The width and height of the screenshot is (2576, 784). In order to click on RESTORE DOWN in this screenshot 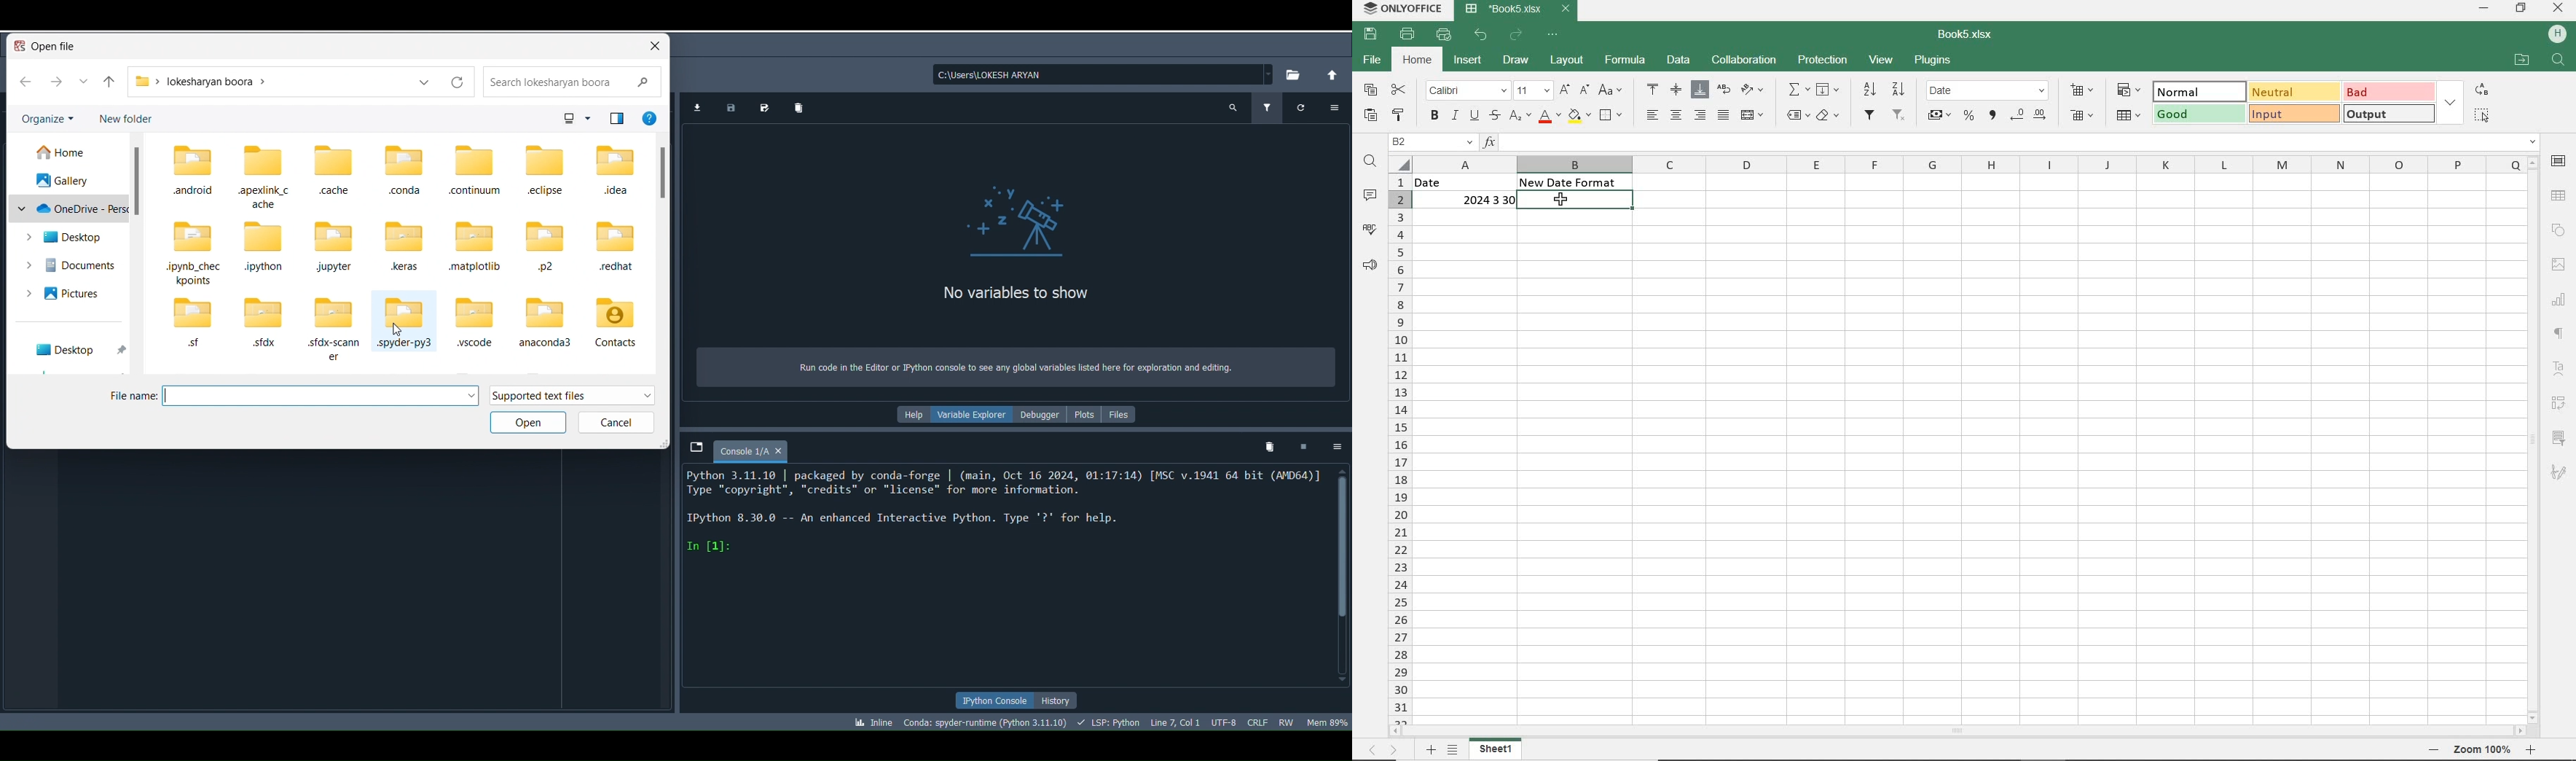, I will do `click(2521, 8)`.